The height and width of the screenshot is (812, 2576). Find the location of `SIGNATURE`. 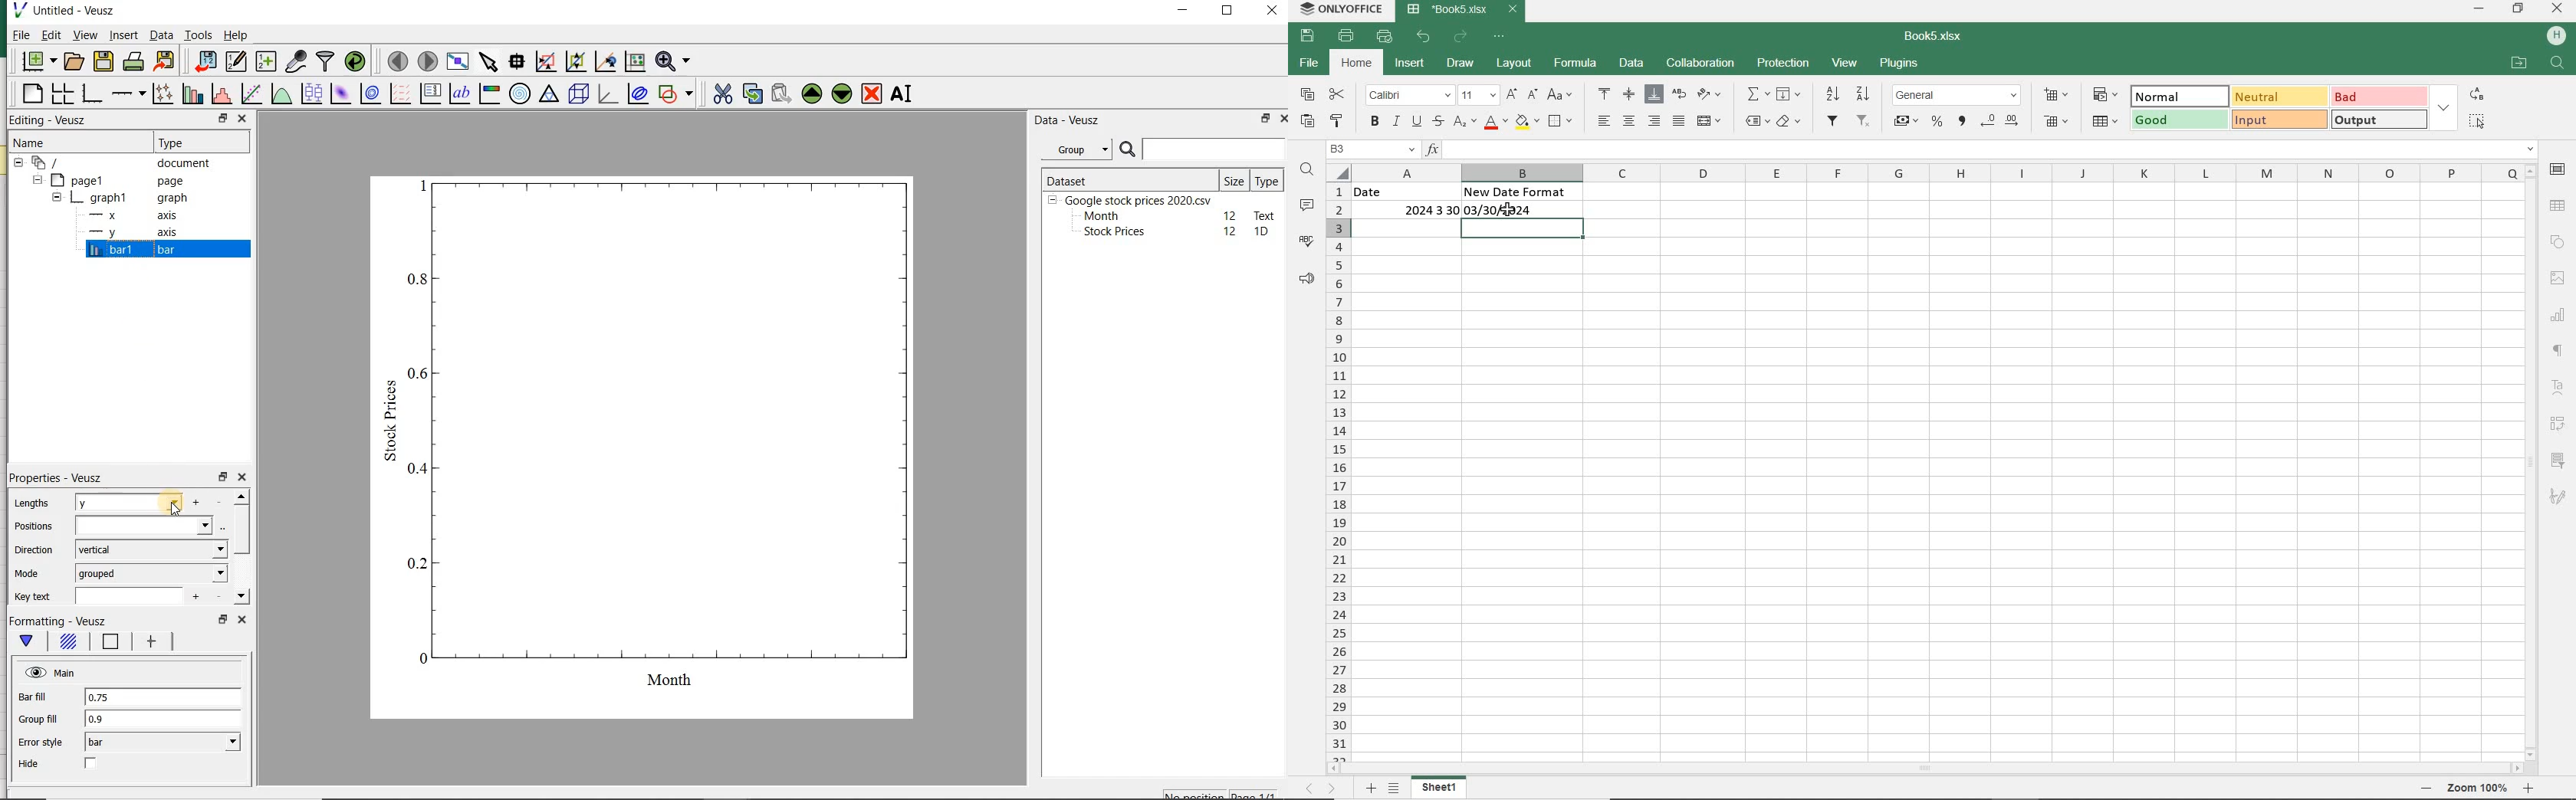

SIGNATURE is located at coordinates (2558, 498).